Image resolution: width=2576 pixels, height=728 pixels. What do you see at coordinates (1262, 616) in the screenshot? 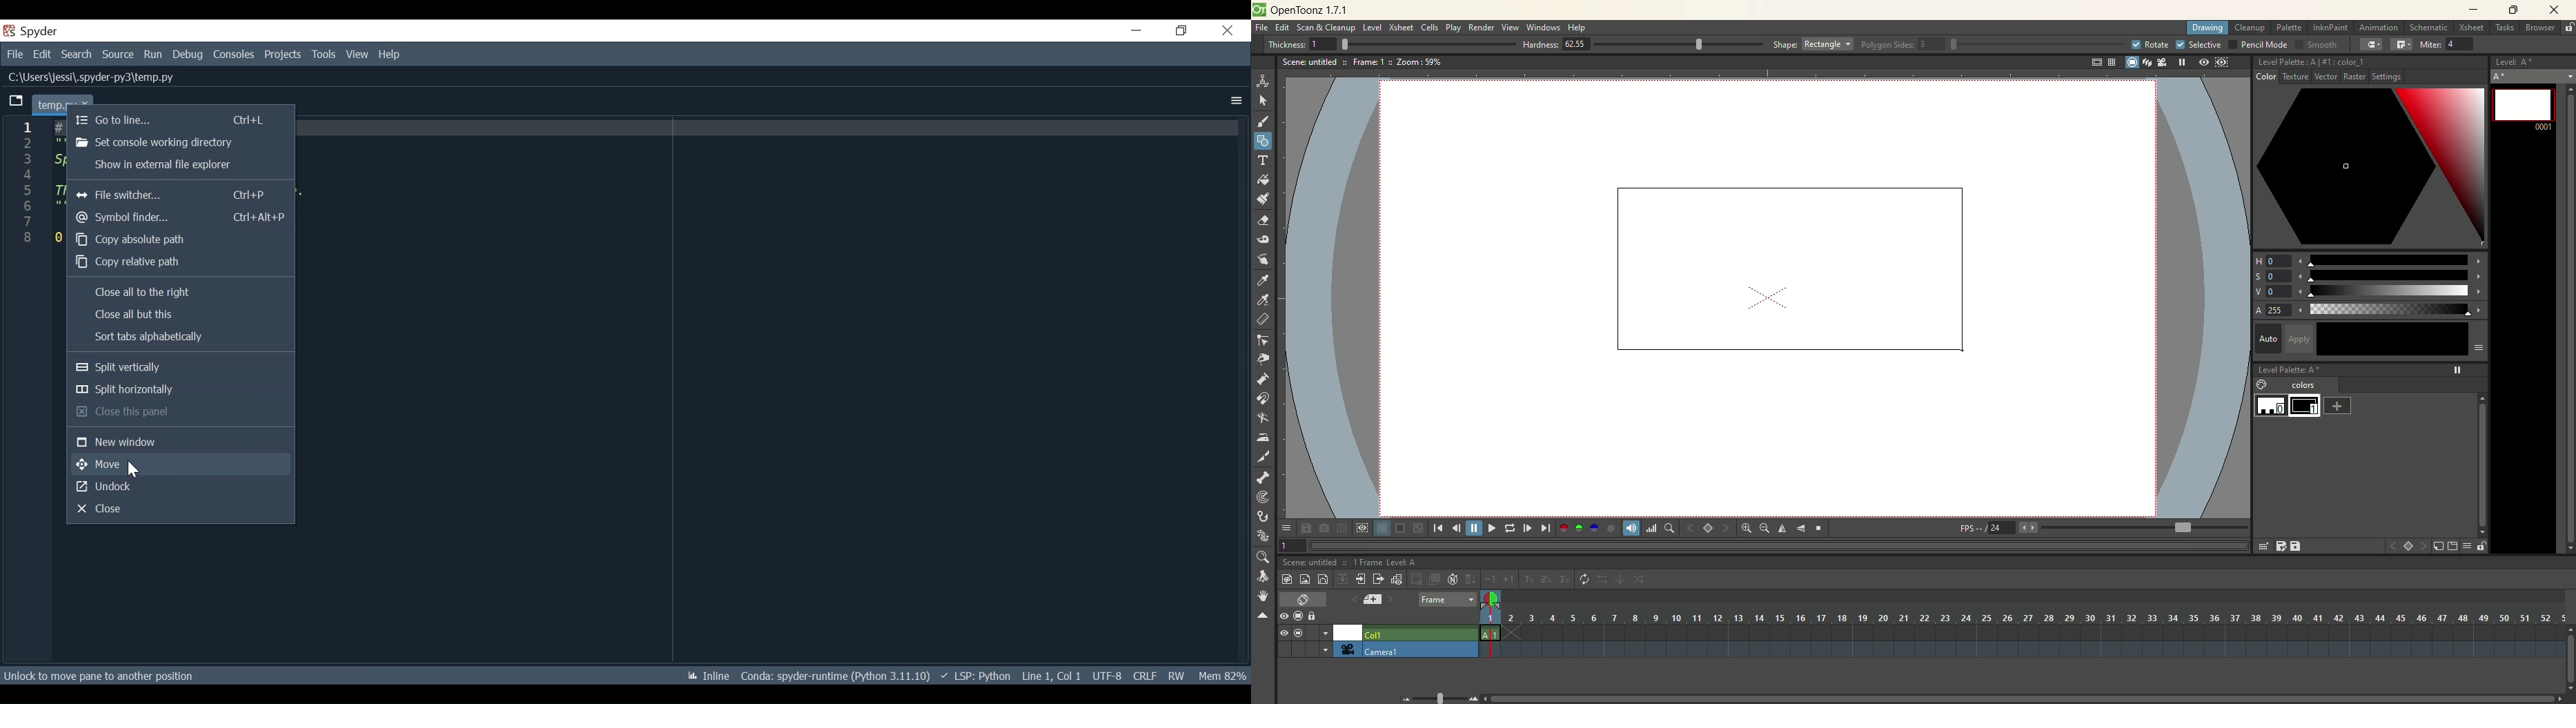
I see `collapse toolbar` at bounding box center [1262, 616].